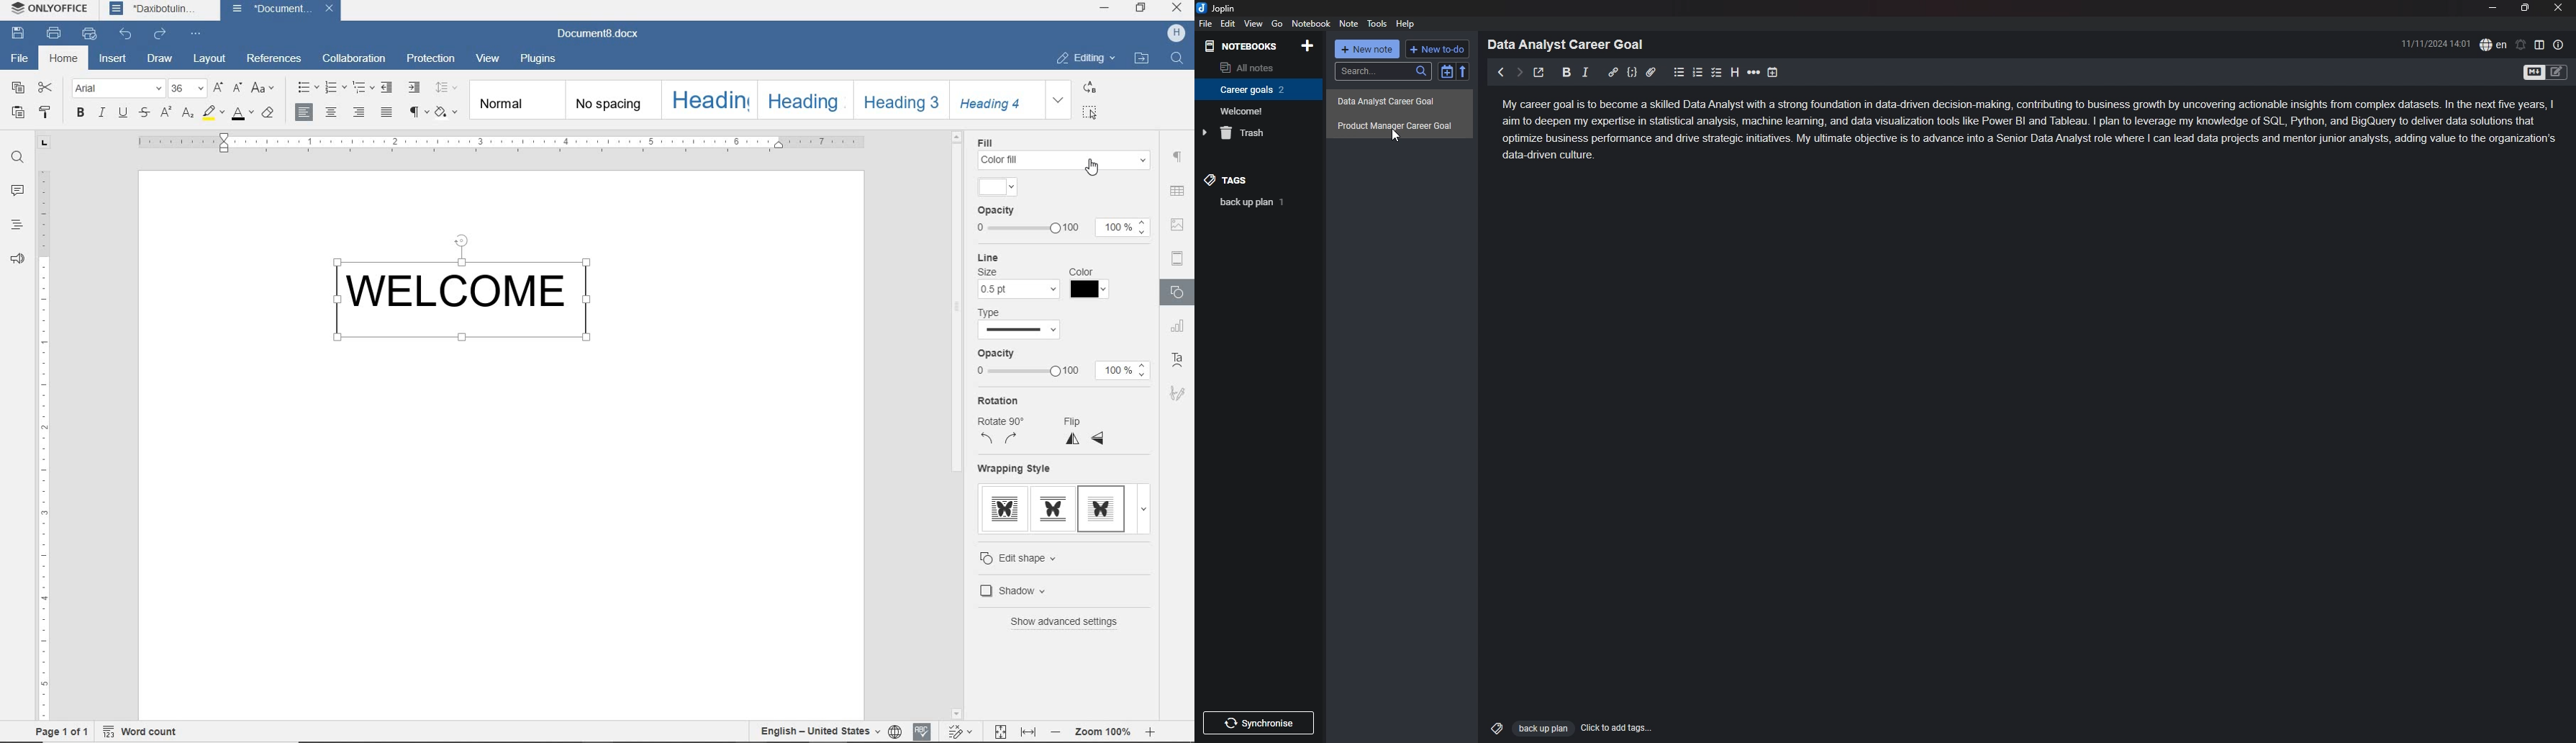  I want to click on STRIKETHROUGH, so click(146, 112).